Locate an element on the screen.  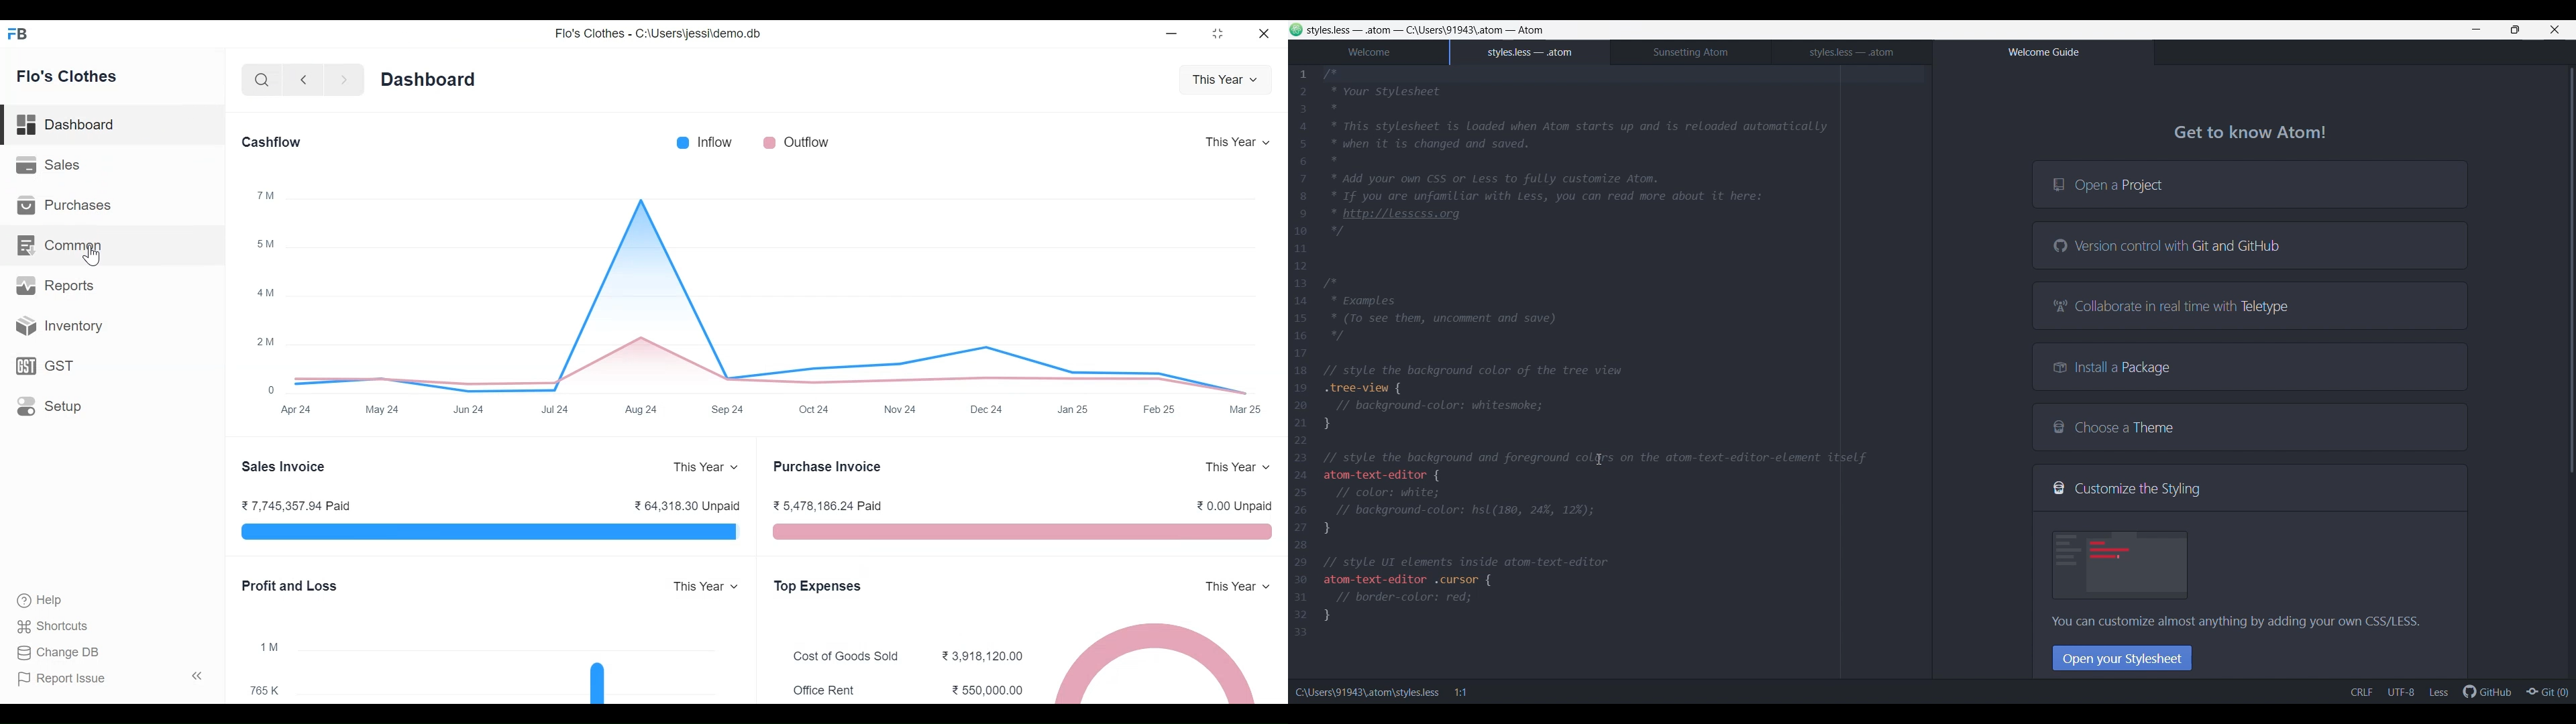
The Sales Invoice chart shows the total outstanding amount which is pending from their customers for theirsales is located at coordinates (489, 532).